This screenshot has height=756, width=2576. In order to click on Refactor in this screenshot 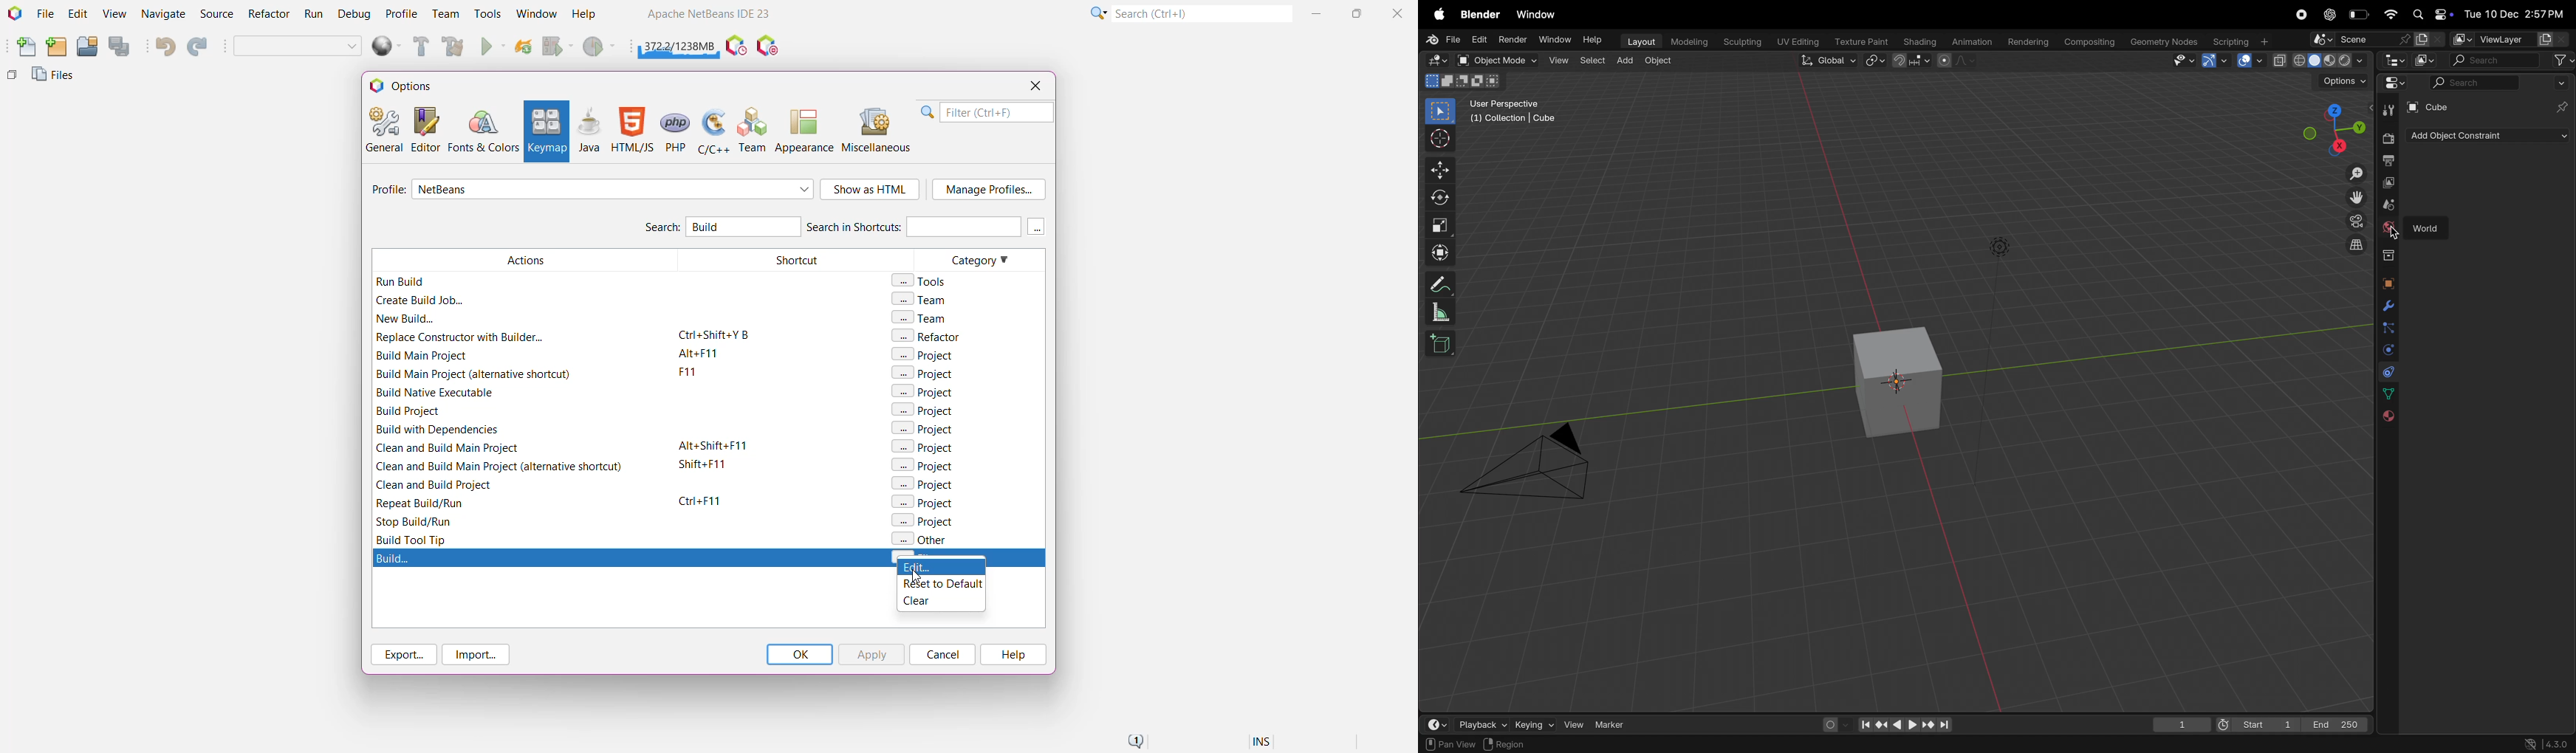, I will do `click(270, 16)`.